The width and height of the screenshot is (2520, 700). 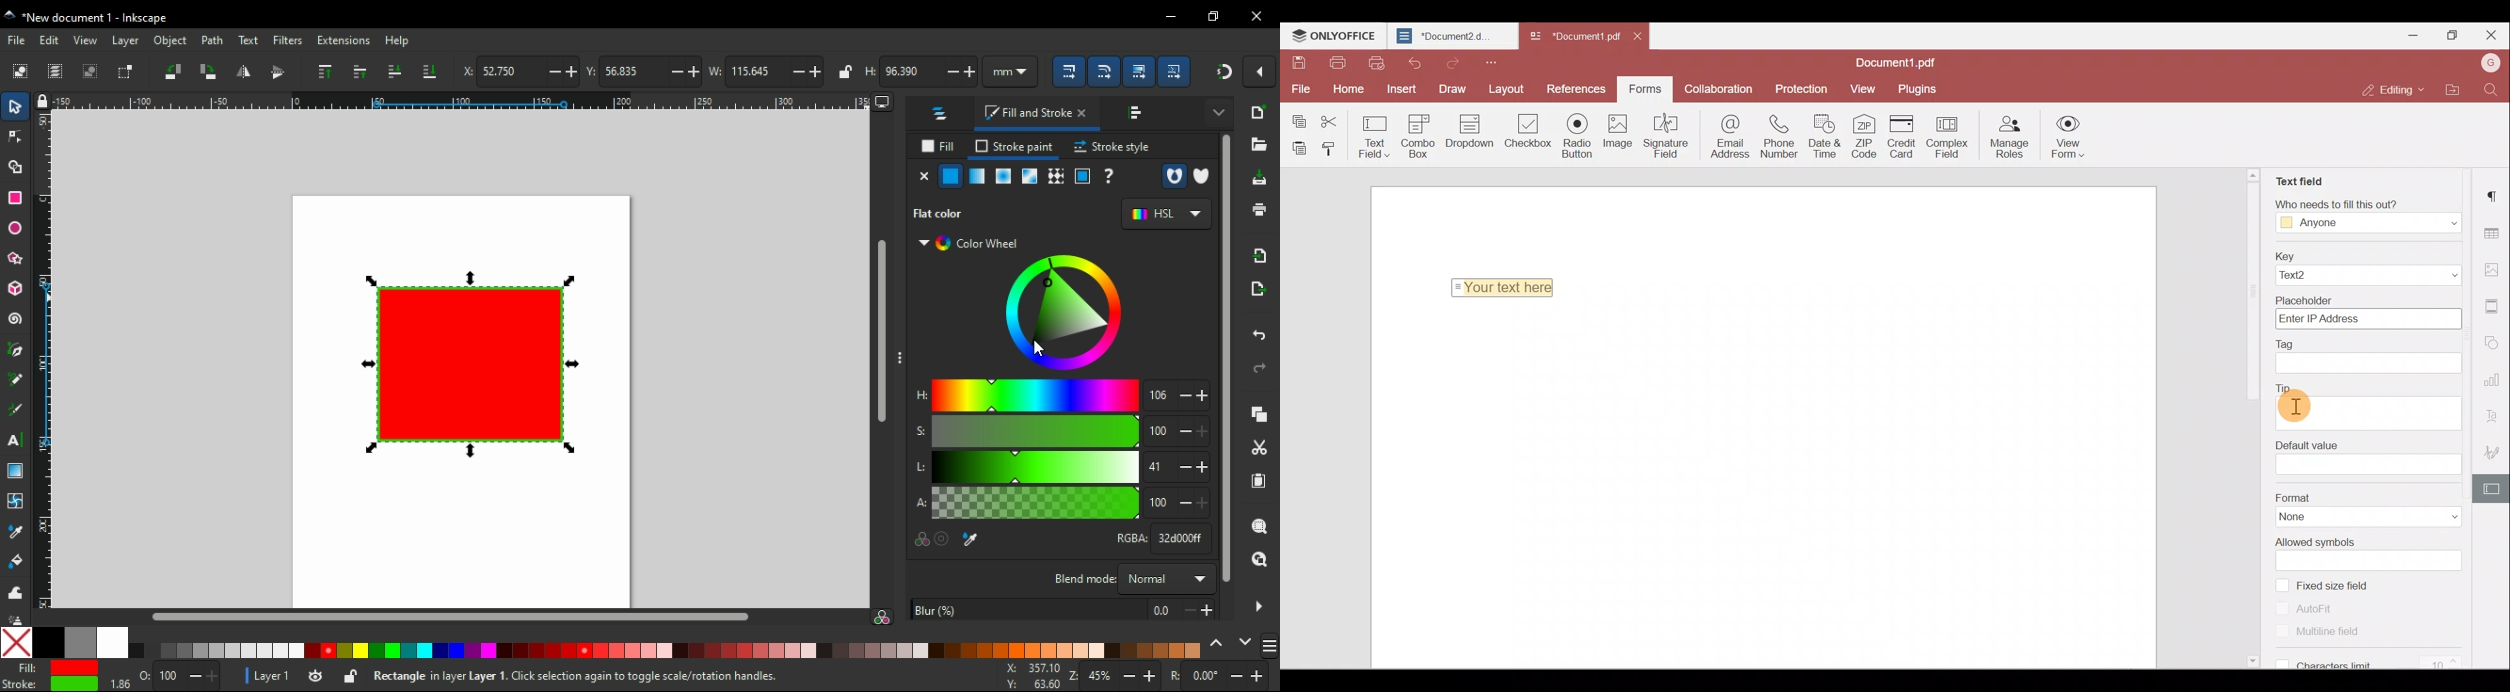 What do you see at coordinates (684, 72) in the screenshot?
I see `increase/decrease` at bounding box center [684, 72].